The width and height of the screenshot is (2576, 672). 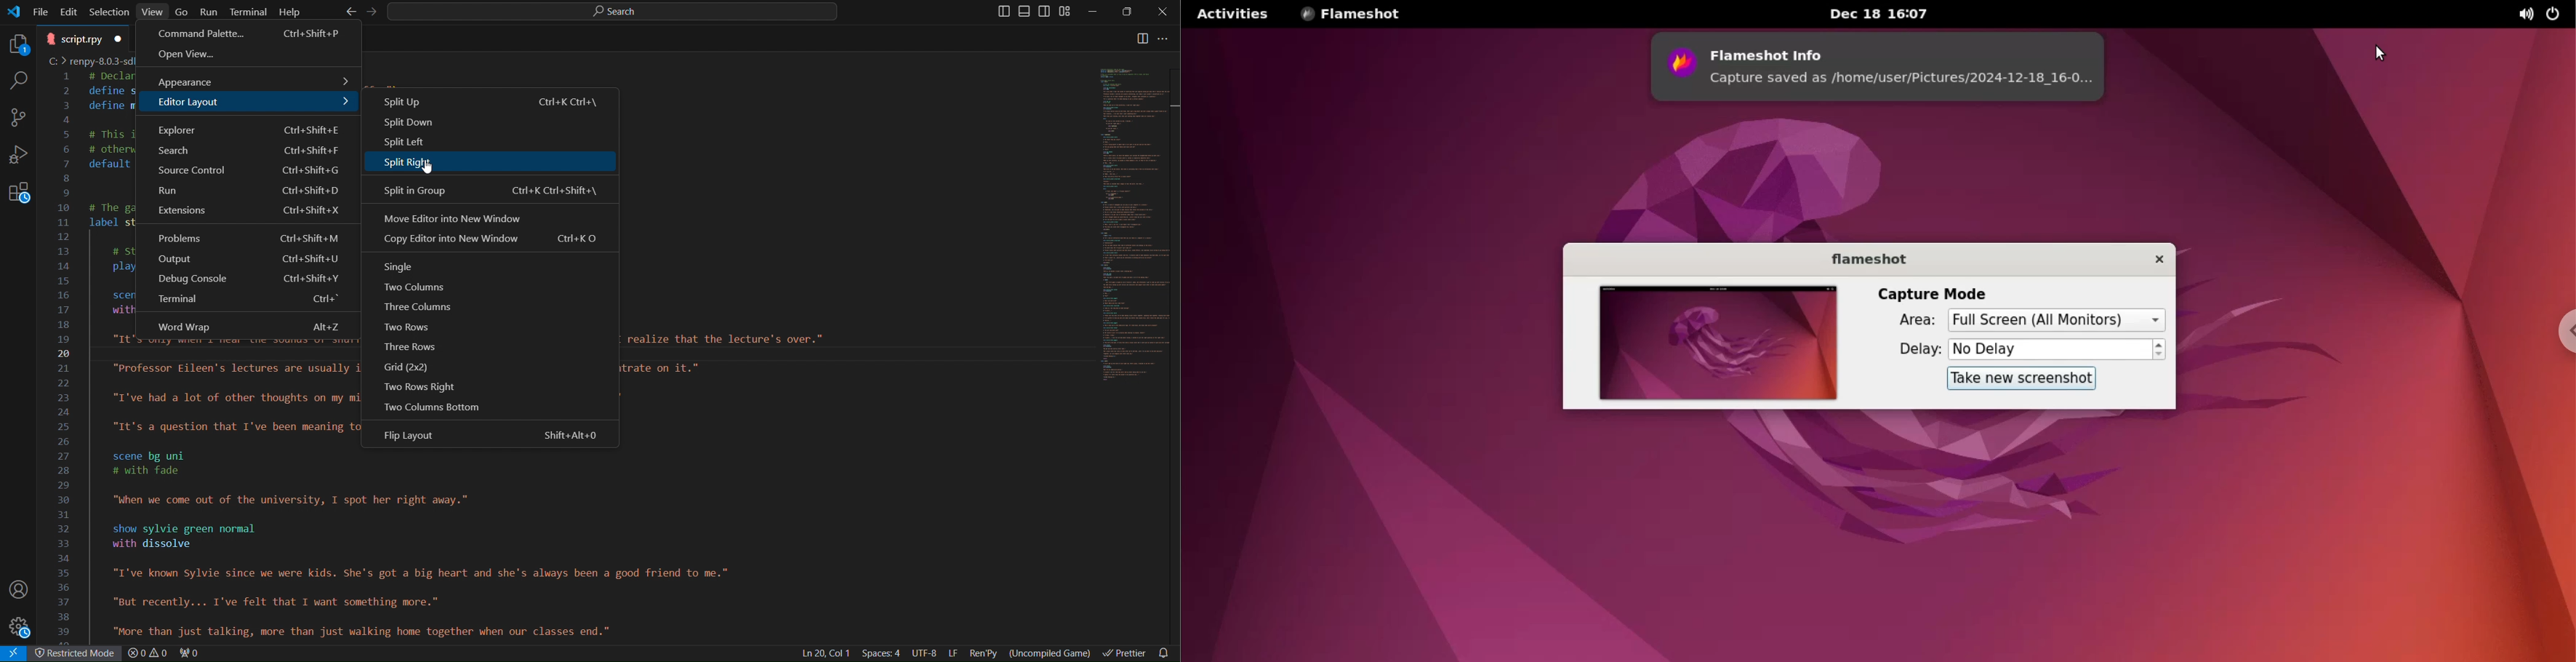 I want to click on Editor Layout, so click(x=246, y=105).